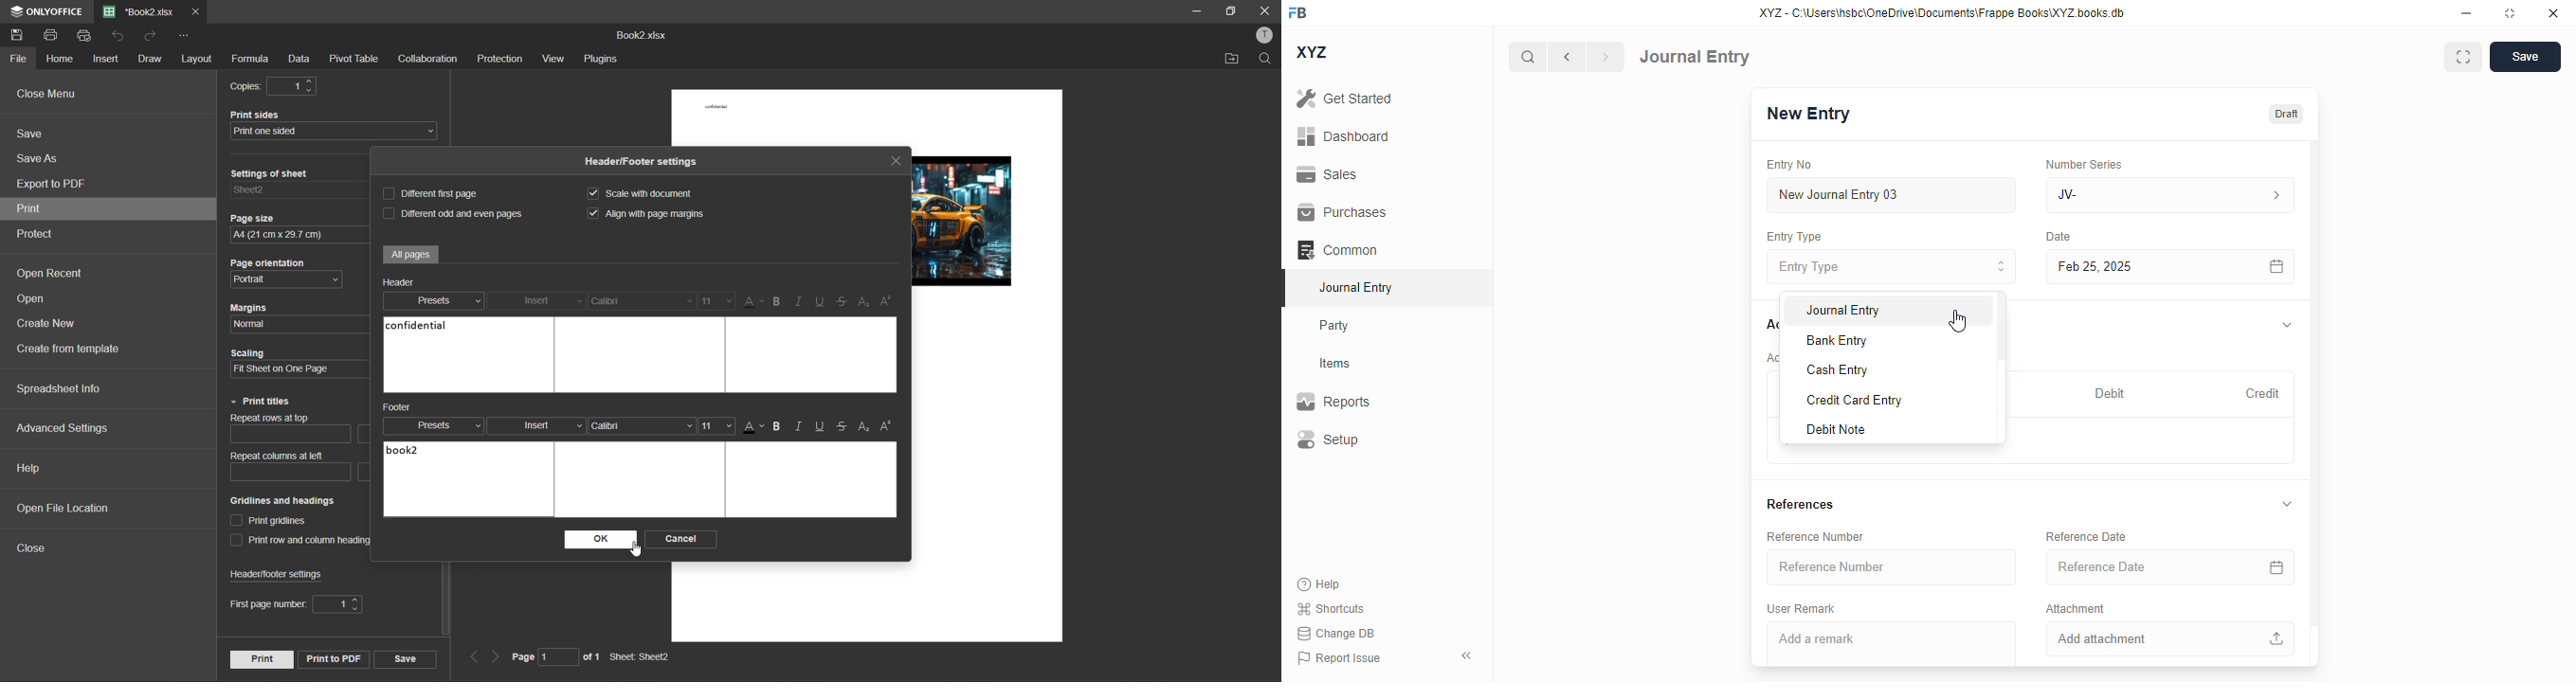  What do you see at coordinates (1956, 320) in the screenshot?
I see `cursor` at bounding box center [1956, 320].